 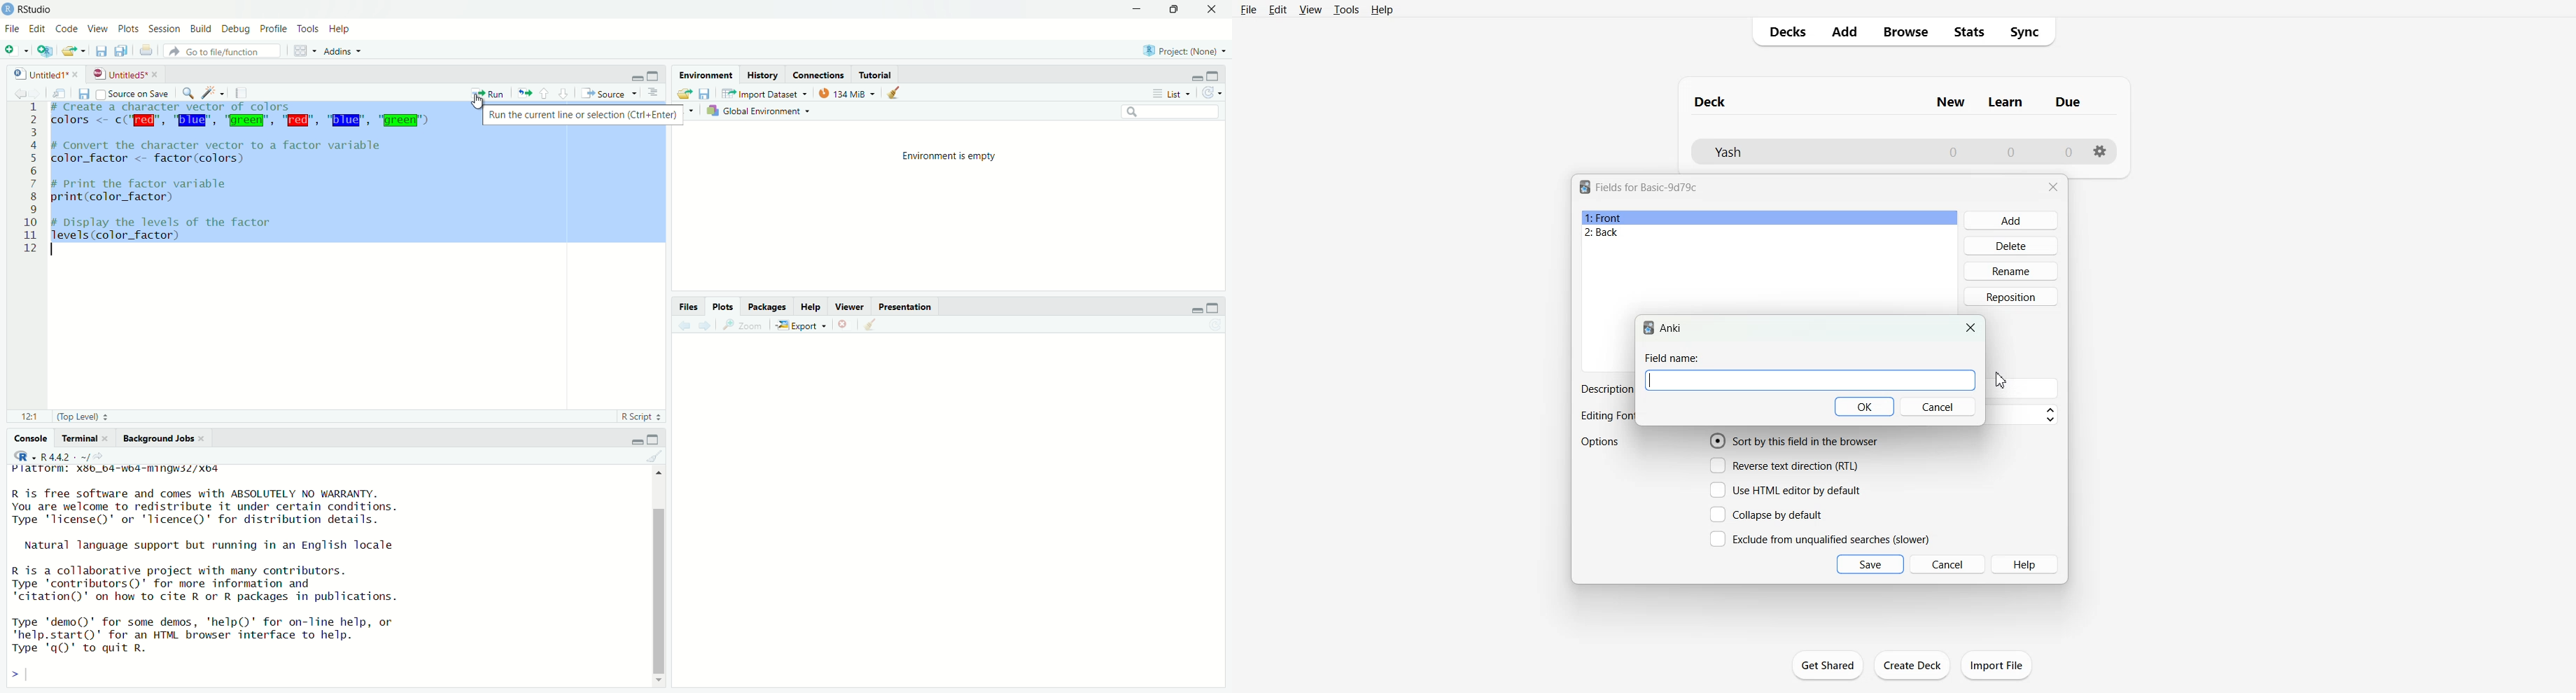 What do you see at coordinates (165, 29) in the screenshot?
I see `session` at bounding box center [165, 29].